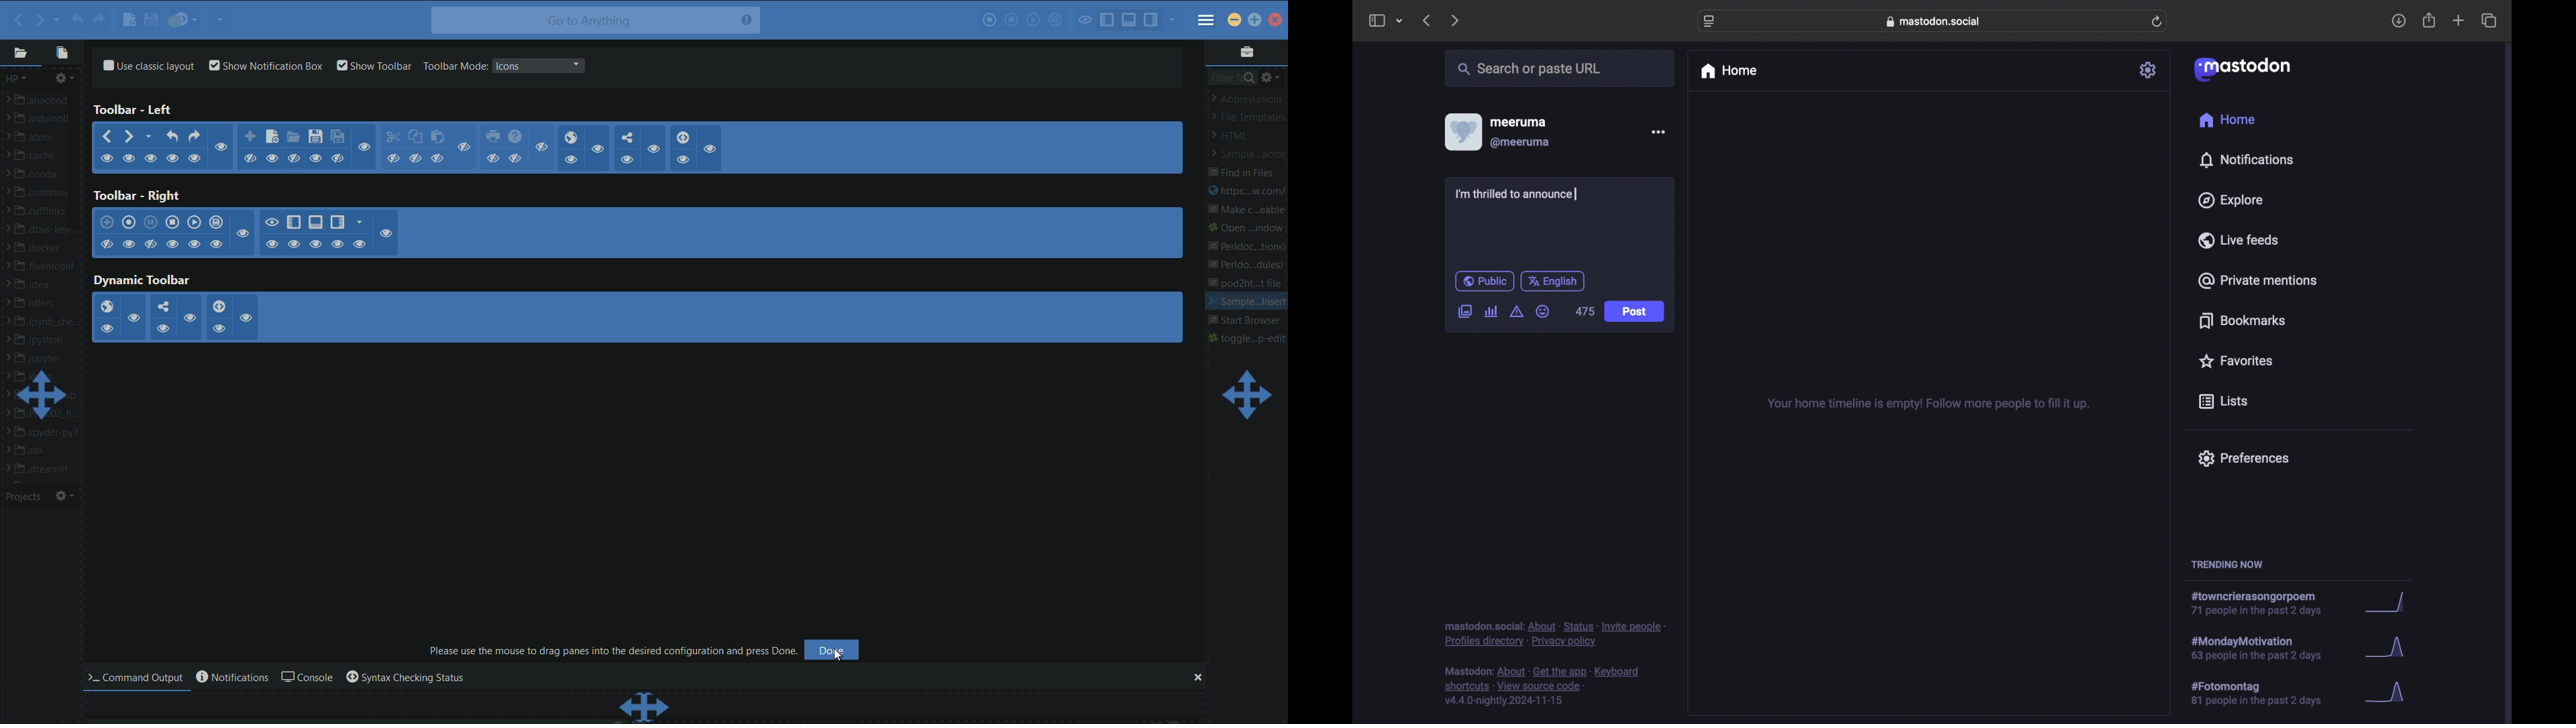  I want to click on english, so click(1552, 282).